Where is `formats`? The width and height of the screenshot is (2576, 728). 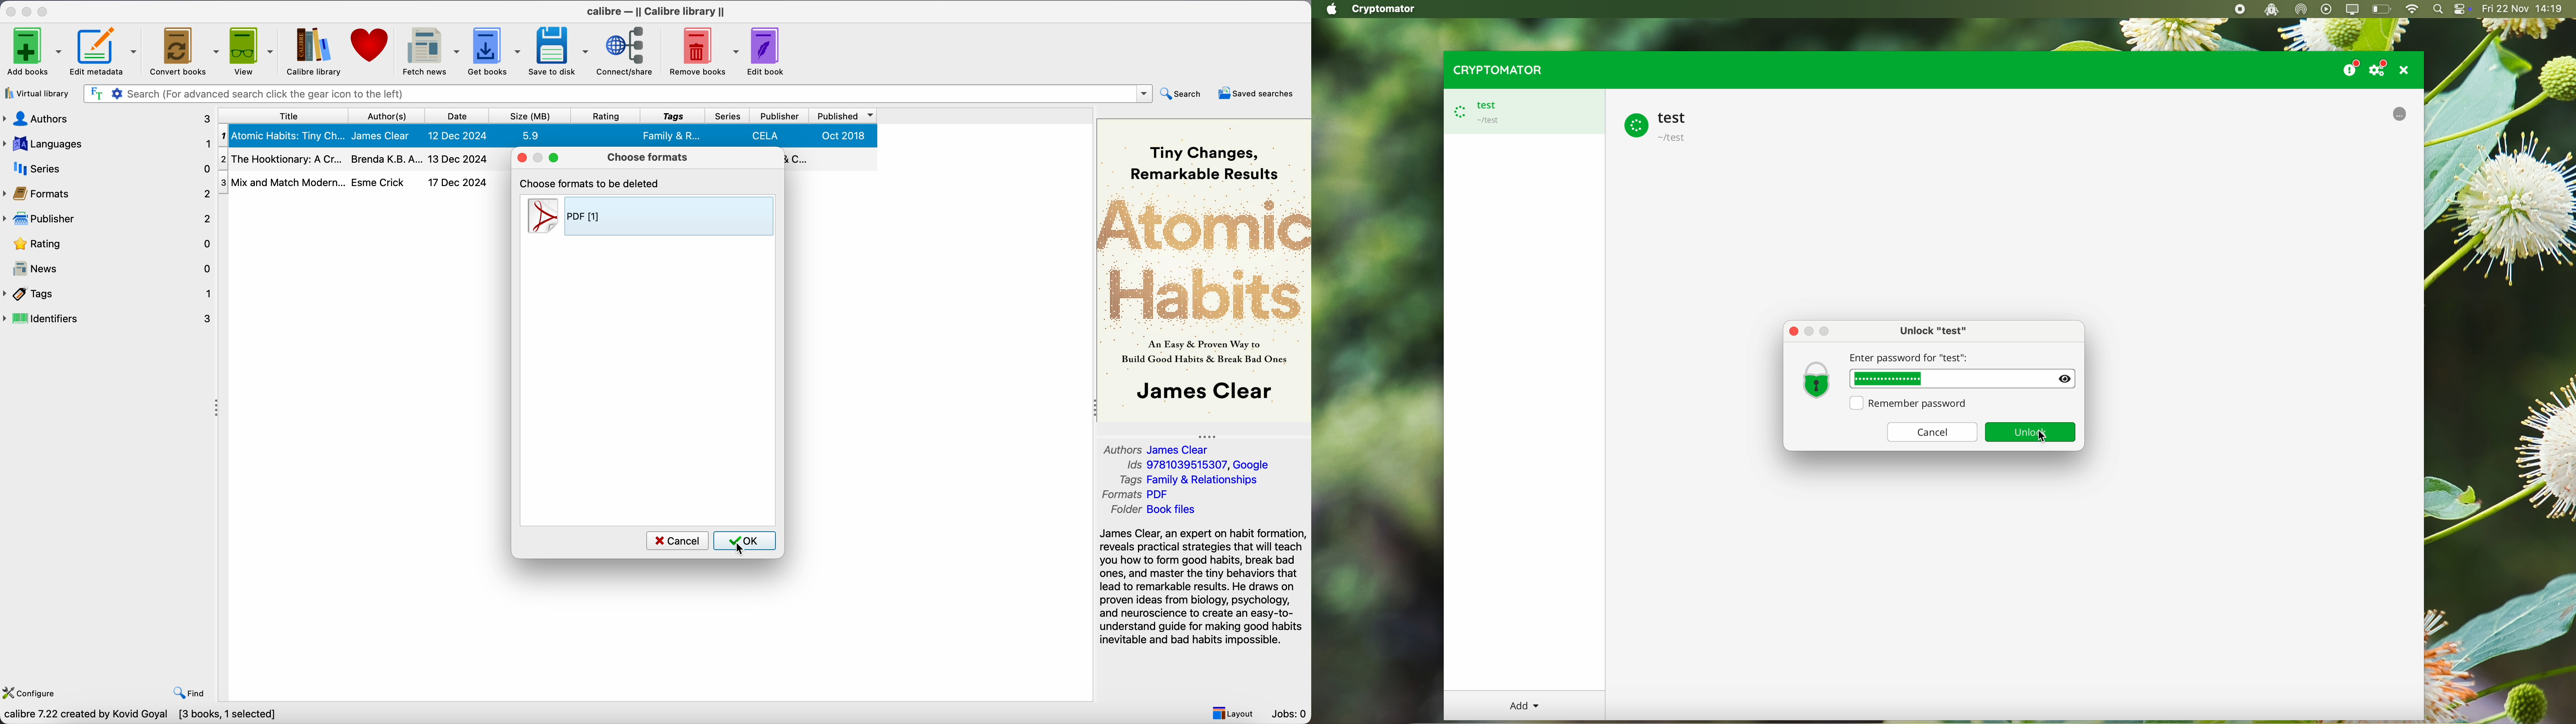 formats is located at coordinates (107, 192).